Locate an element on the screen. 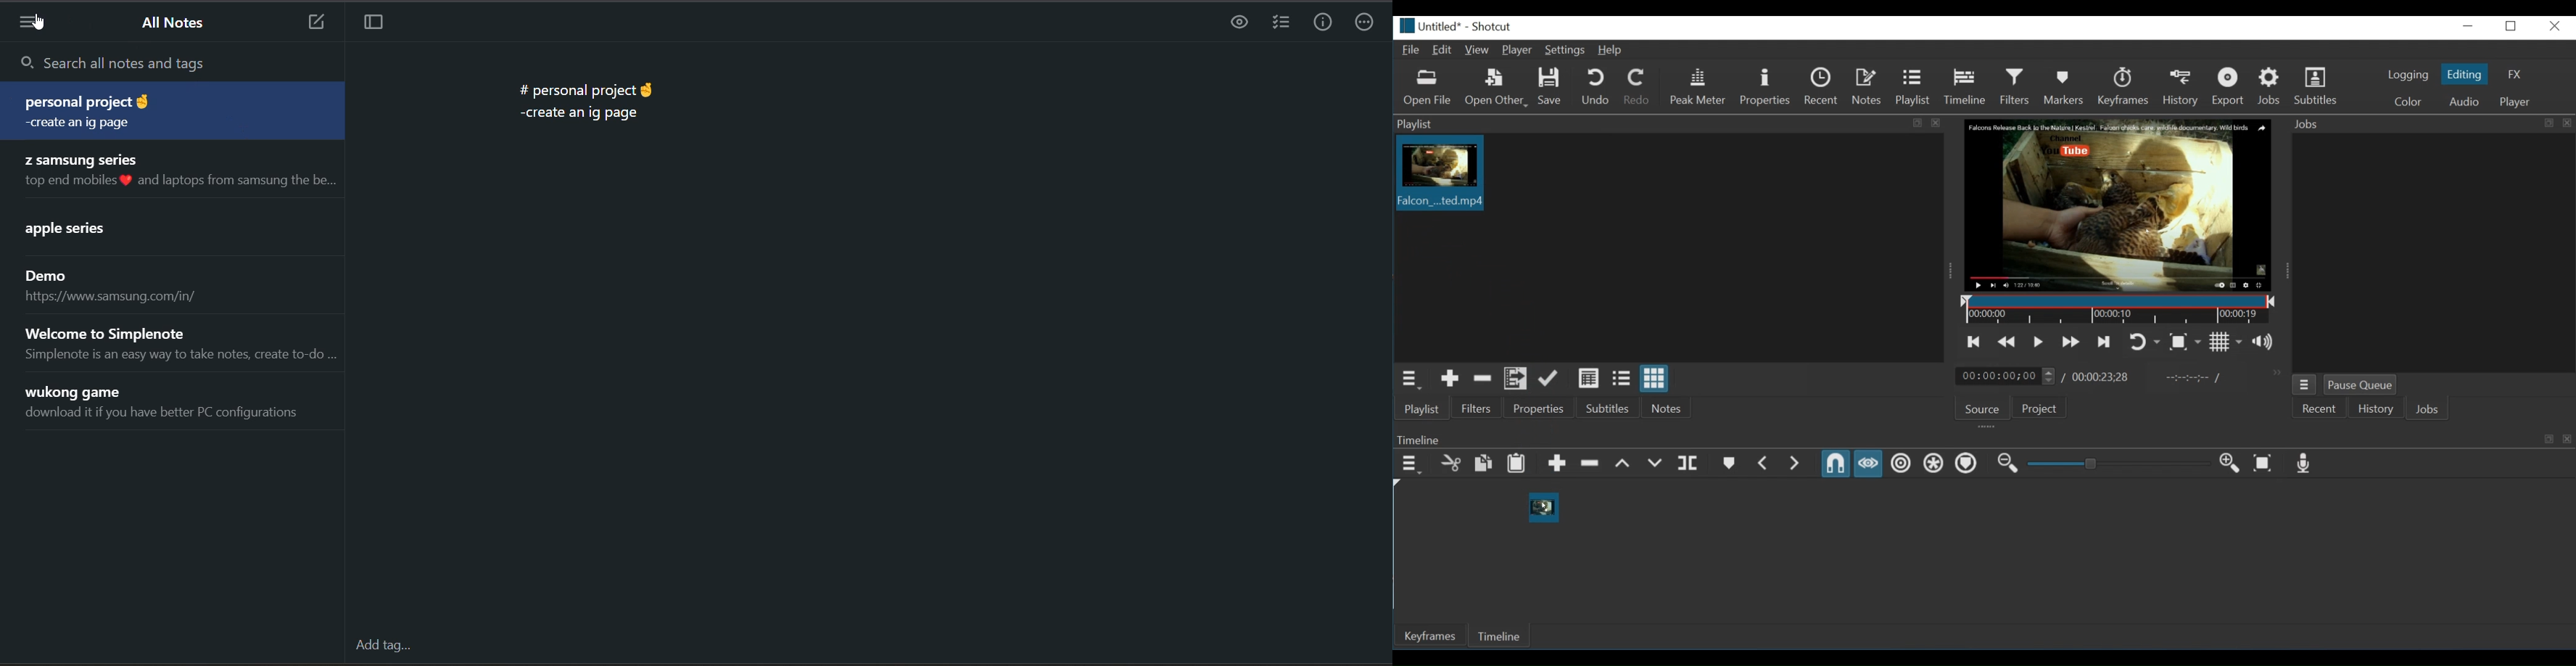  Add the source to the playlist is located at coordinates (1451, 379).